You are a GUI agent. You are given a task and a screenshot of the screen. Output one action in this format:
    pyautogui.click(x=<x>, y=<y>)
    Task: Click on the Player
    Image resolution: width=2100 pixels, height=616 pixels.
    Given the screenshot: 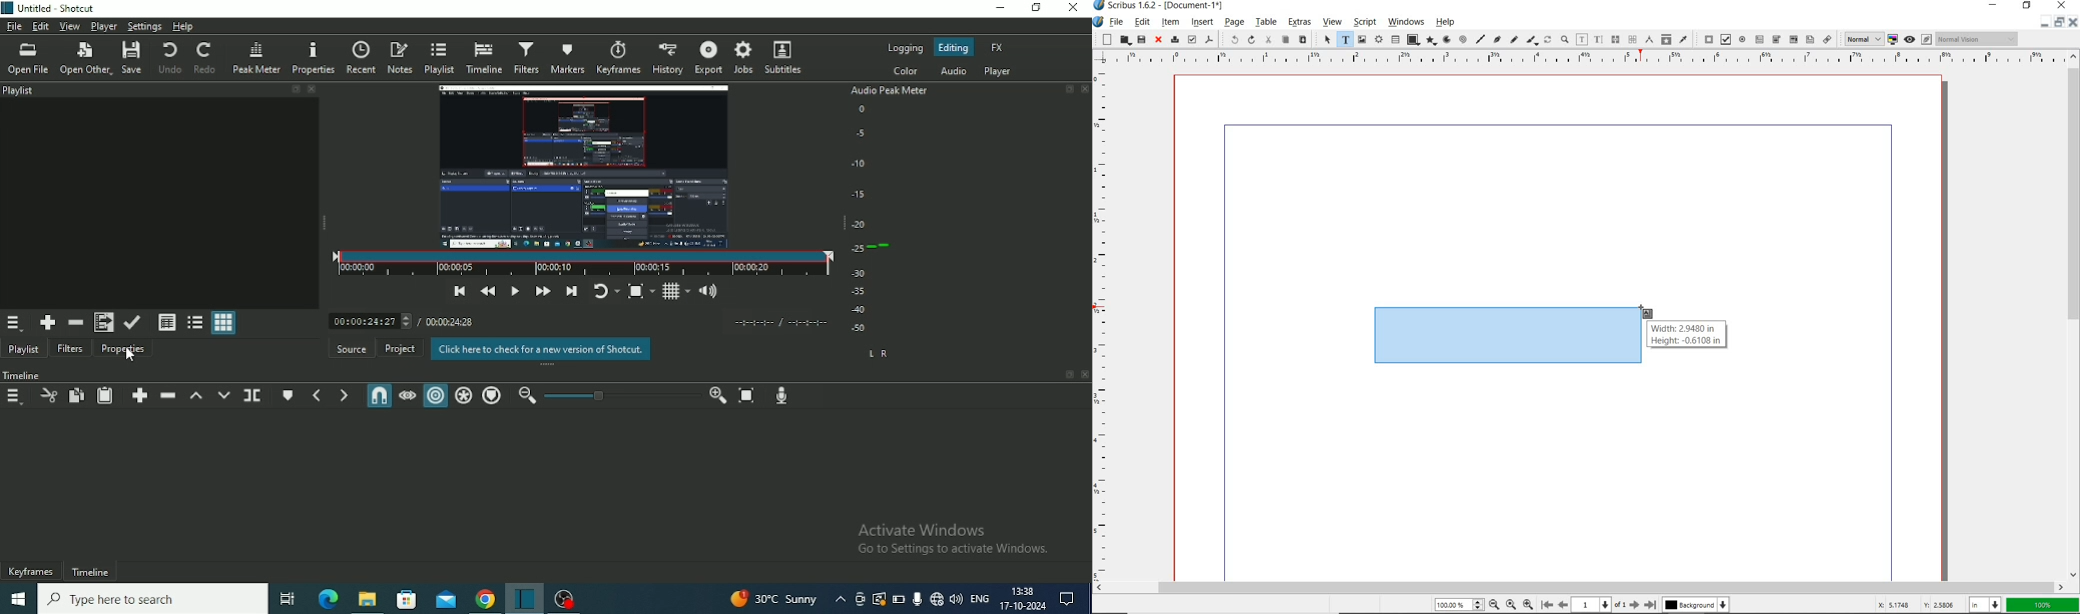 What is the action you would take?
    pyautogui.click(x=997, y=71)
    